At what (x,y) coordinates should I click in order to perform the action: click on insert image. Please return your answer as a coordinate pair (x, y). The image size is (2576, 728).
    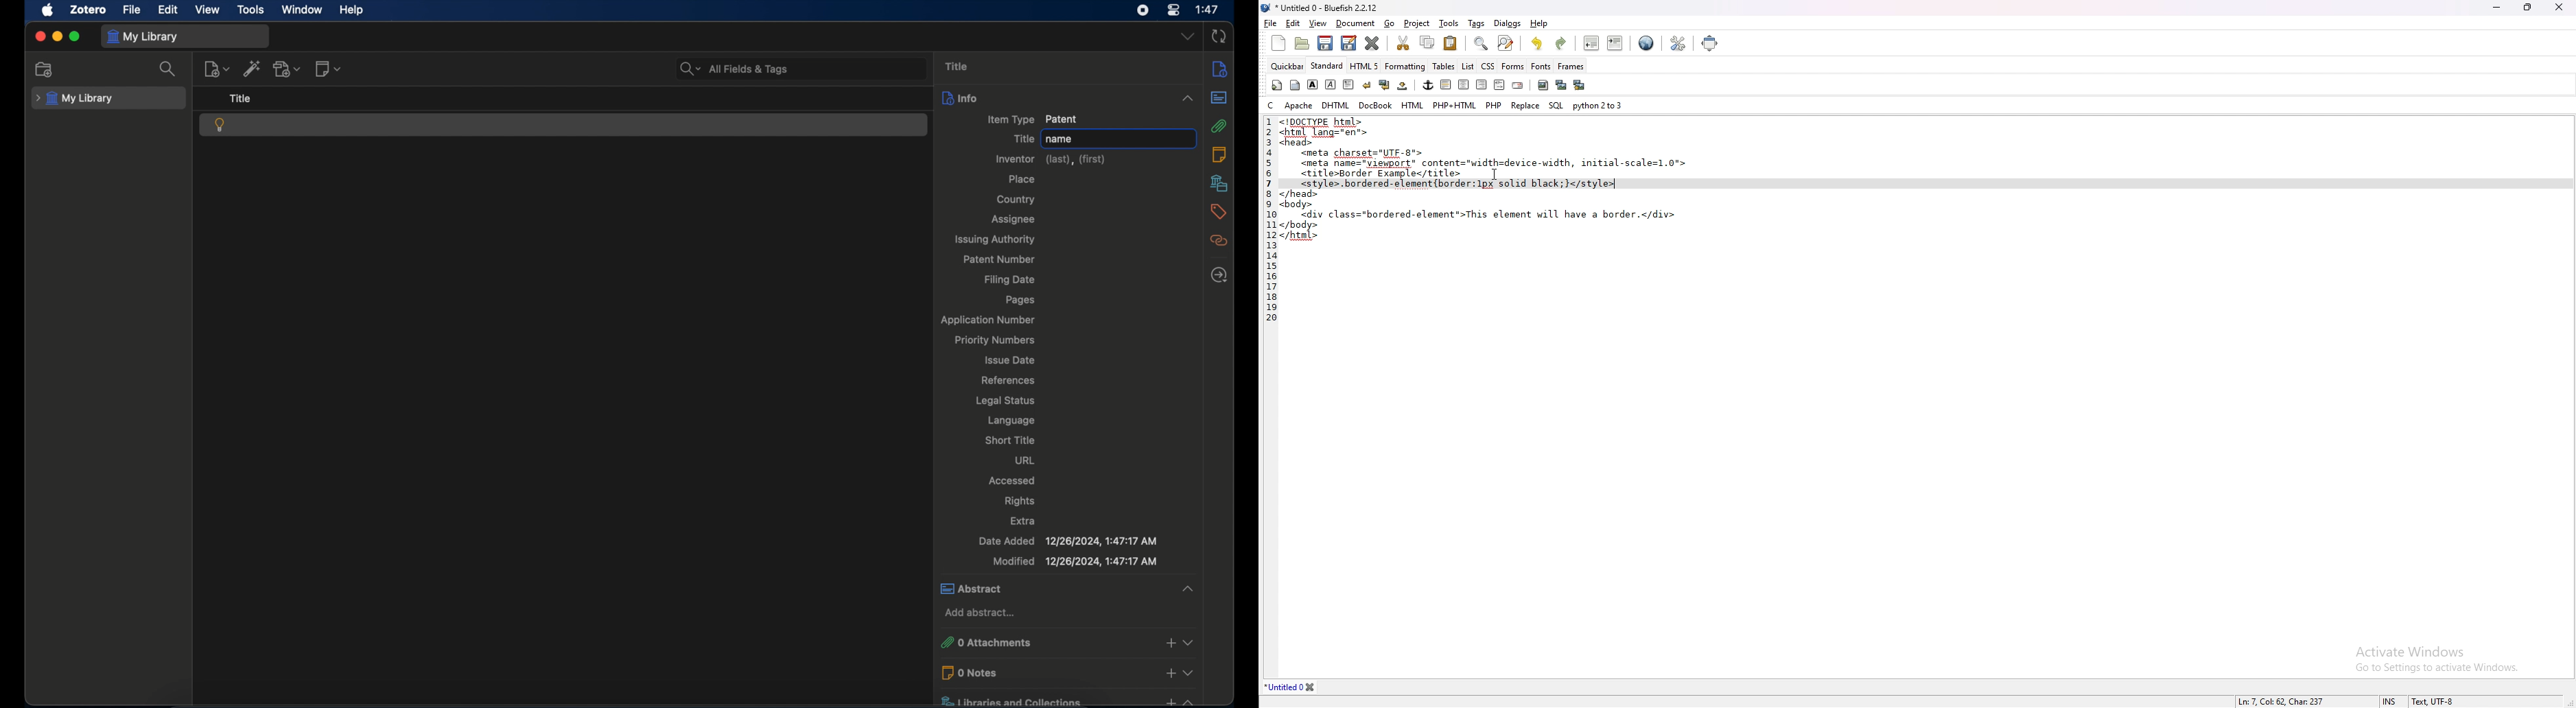
    Looking at the image, I should click on (1543, 85).